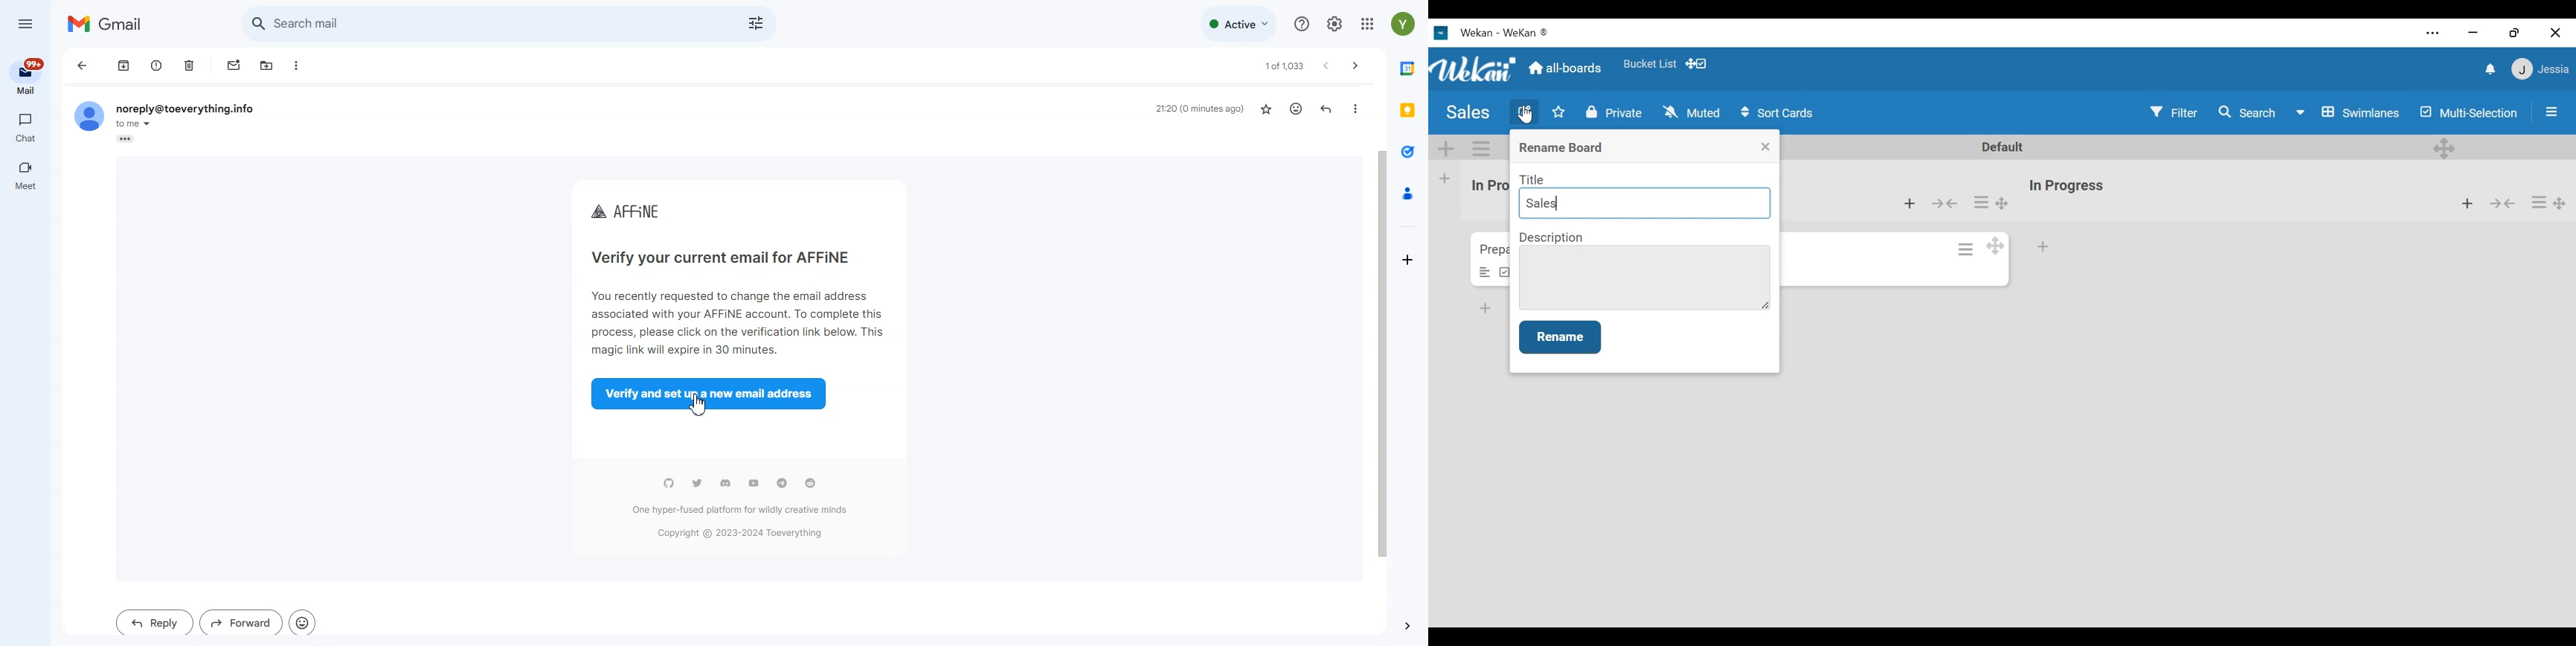 This screenshot has width=2576, height=672. Describe the element at coordinates (1407, 70) in the screenshot. I see `Calendar` at that location.